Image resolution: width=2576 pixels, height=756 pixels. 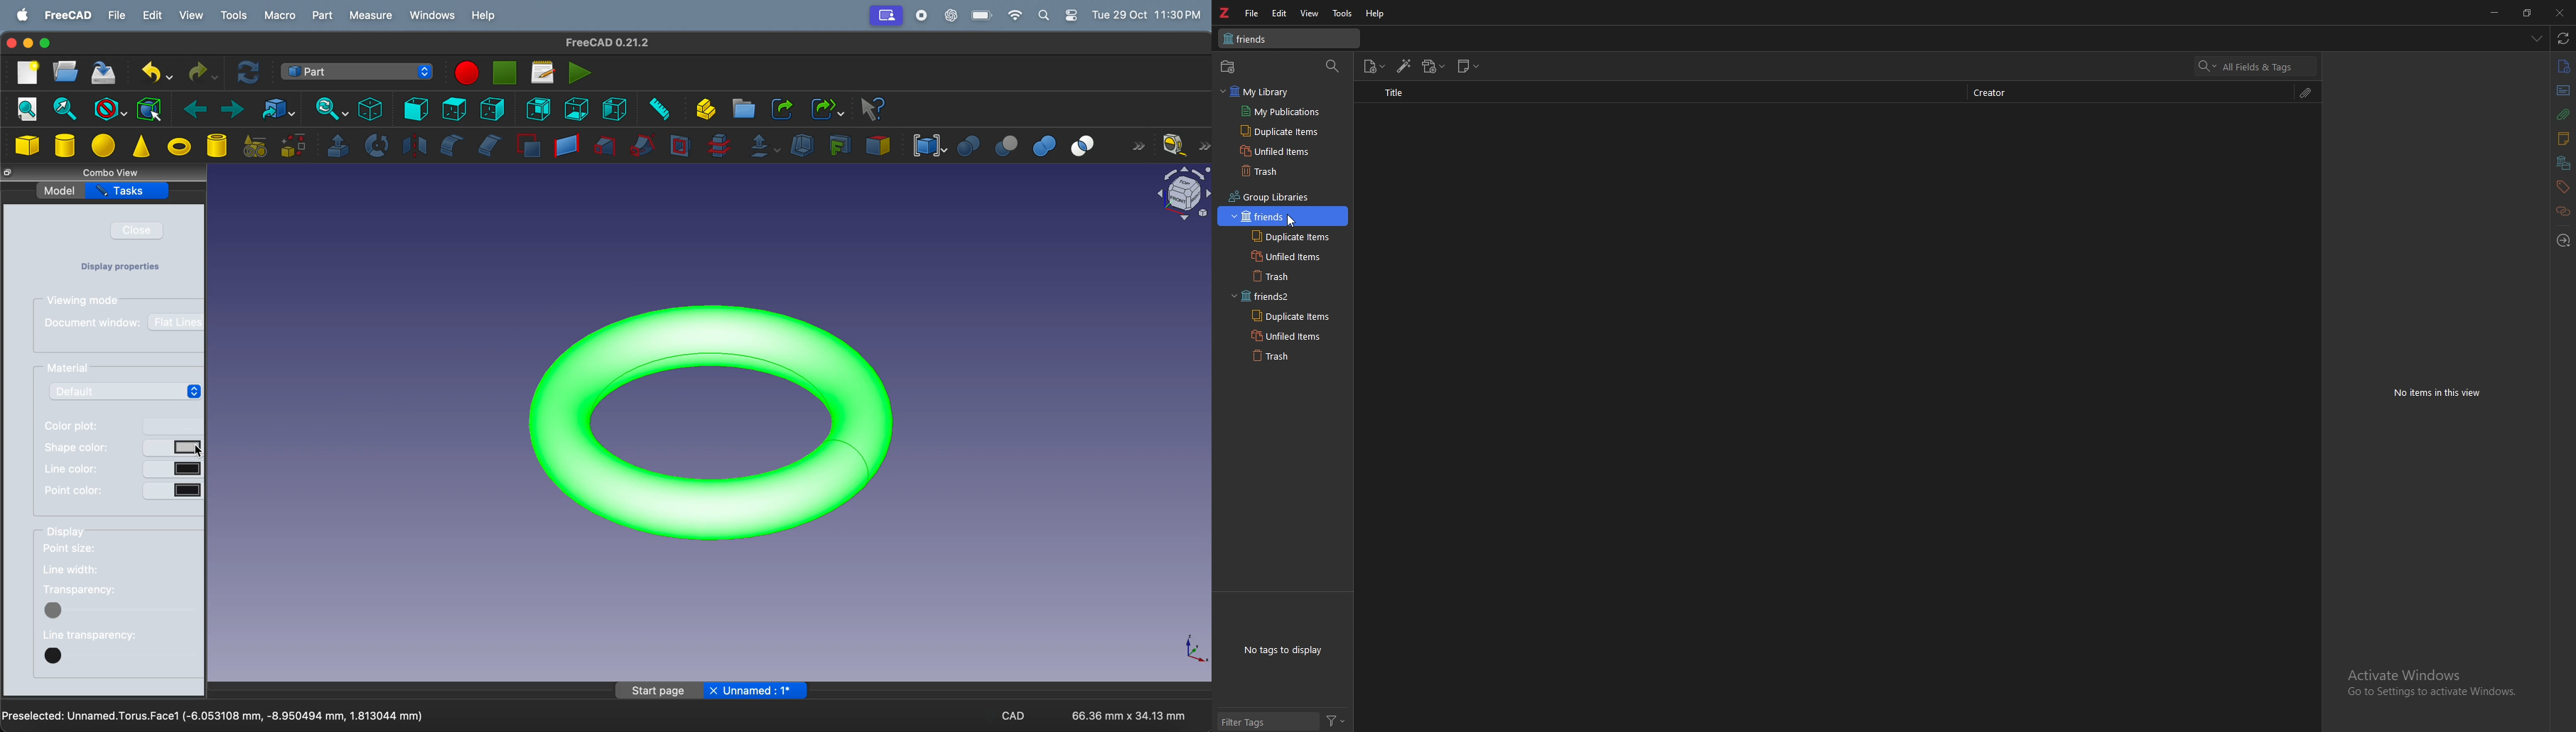 What do you see at coordinates (26, 108) in the screenshot?
I see `fit all` at bounding box center [26, 108].